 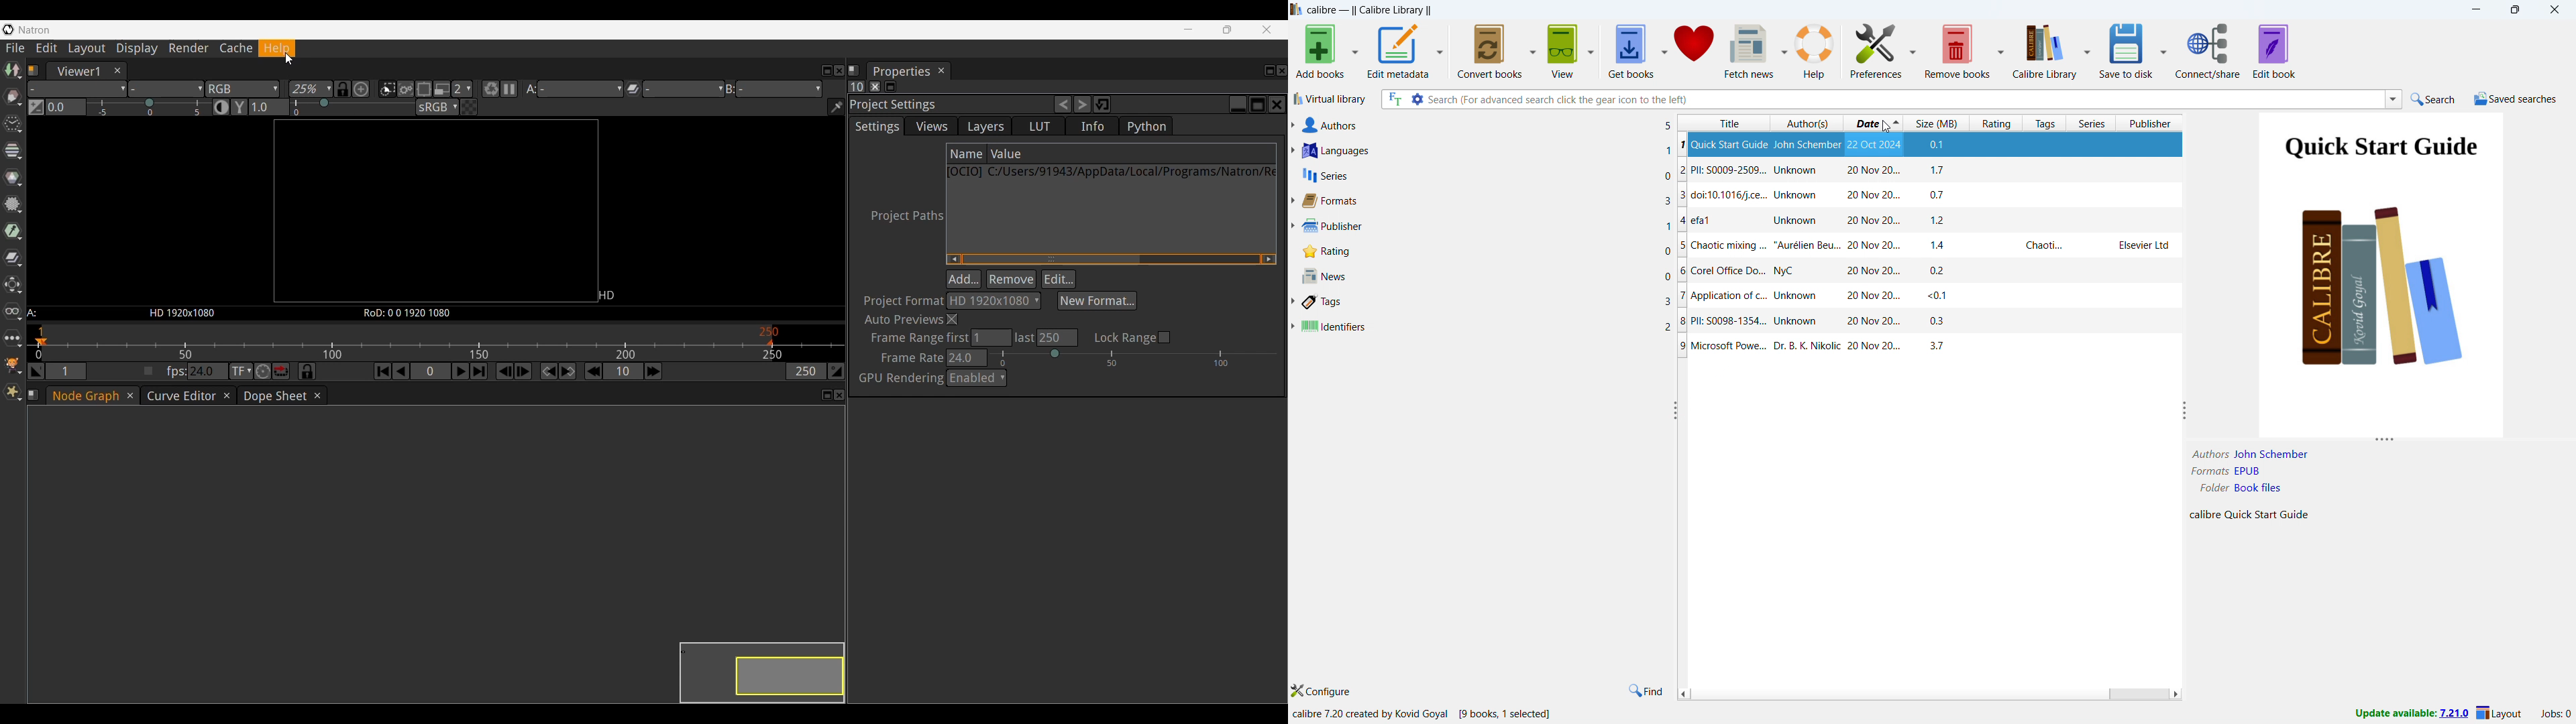 What do you see at coordinates (1292, 326) in the screenshot?
I see `expand identifiers` at bounding box center [1292, 326].